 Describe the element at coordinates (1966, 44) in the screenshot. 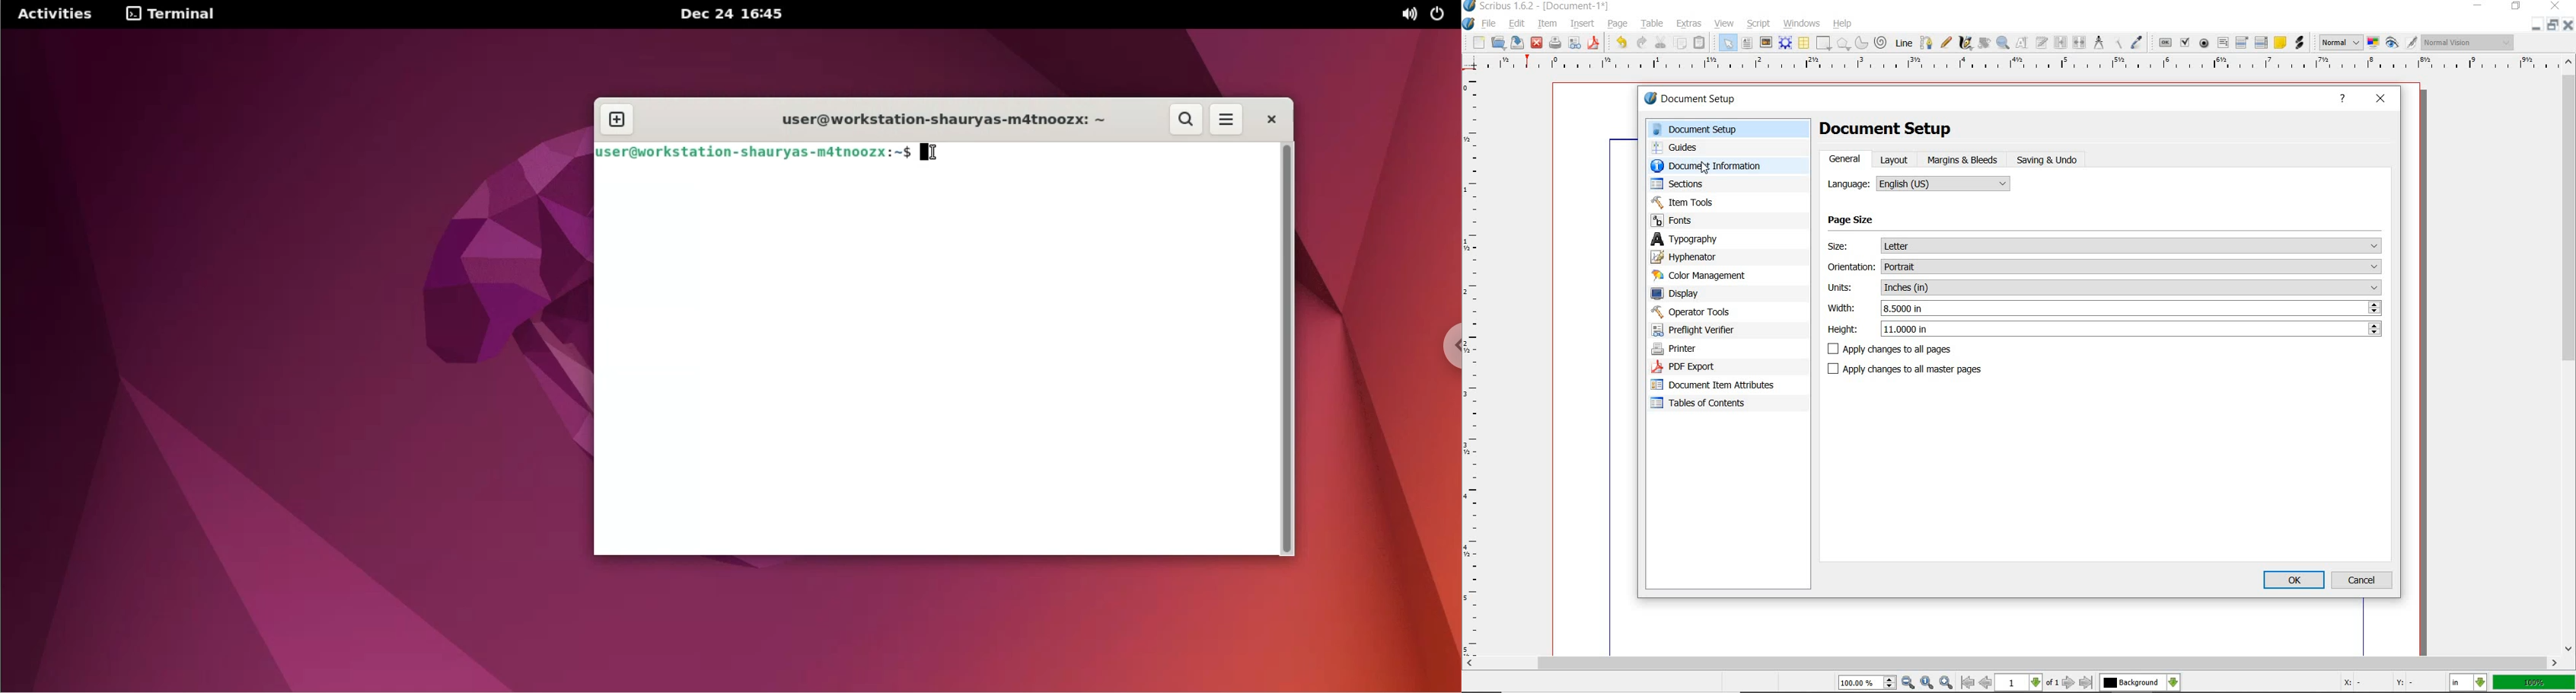

I see `calligraphic line` at that location.